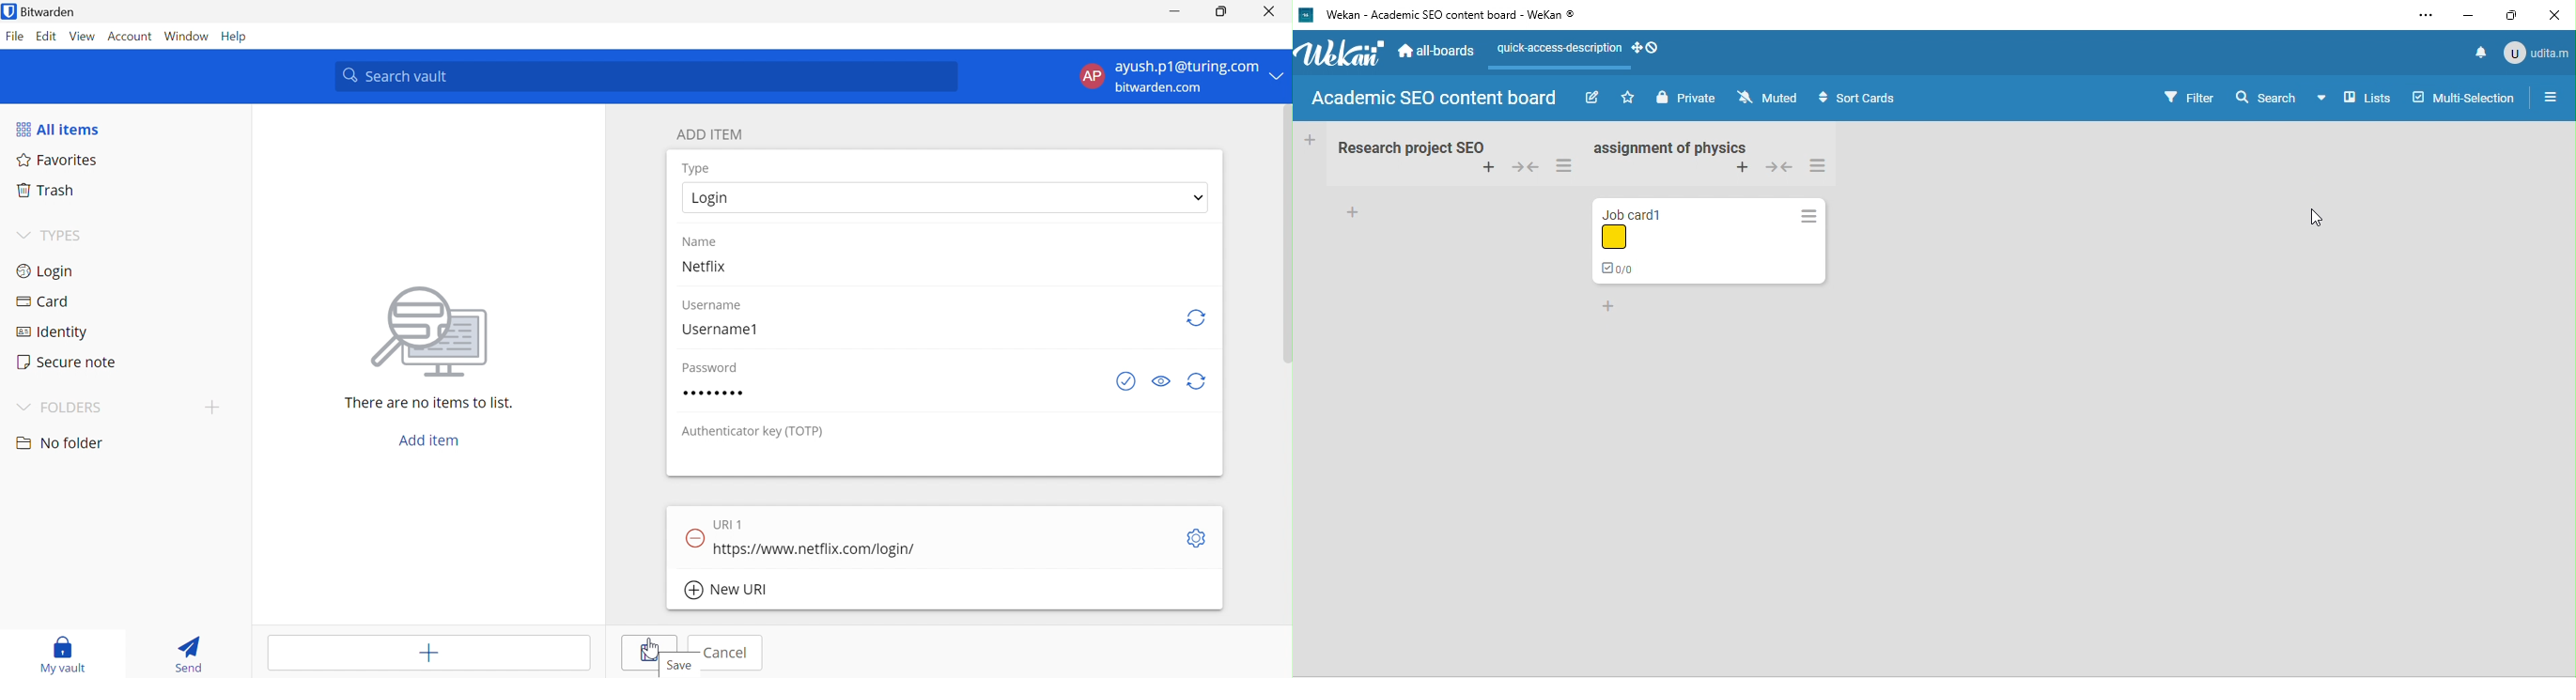 The image size is (2576, 700). I want to click on Type, so click(695, 168).